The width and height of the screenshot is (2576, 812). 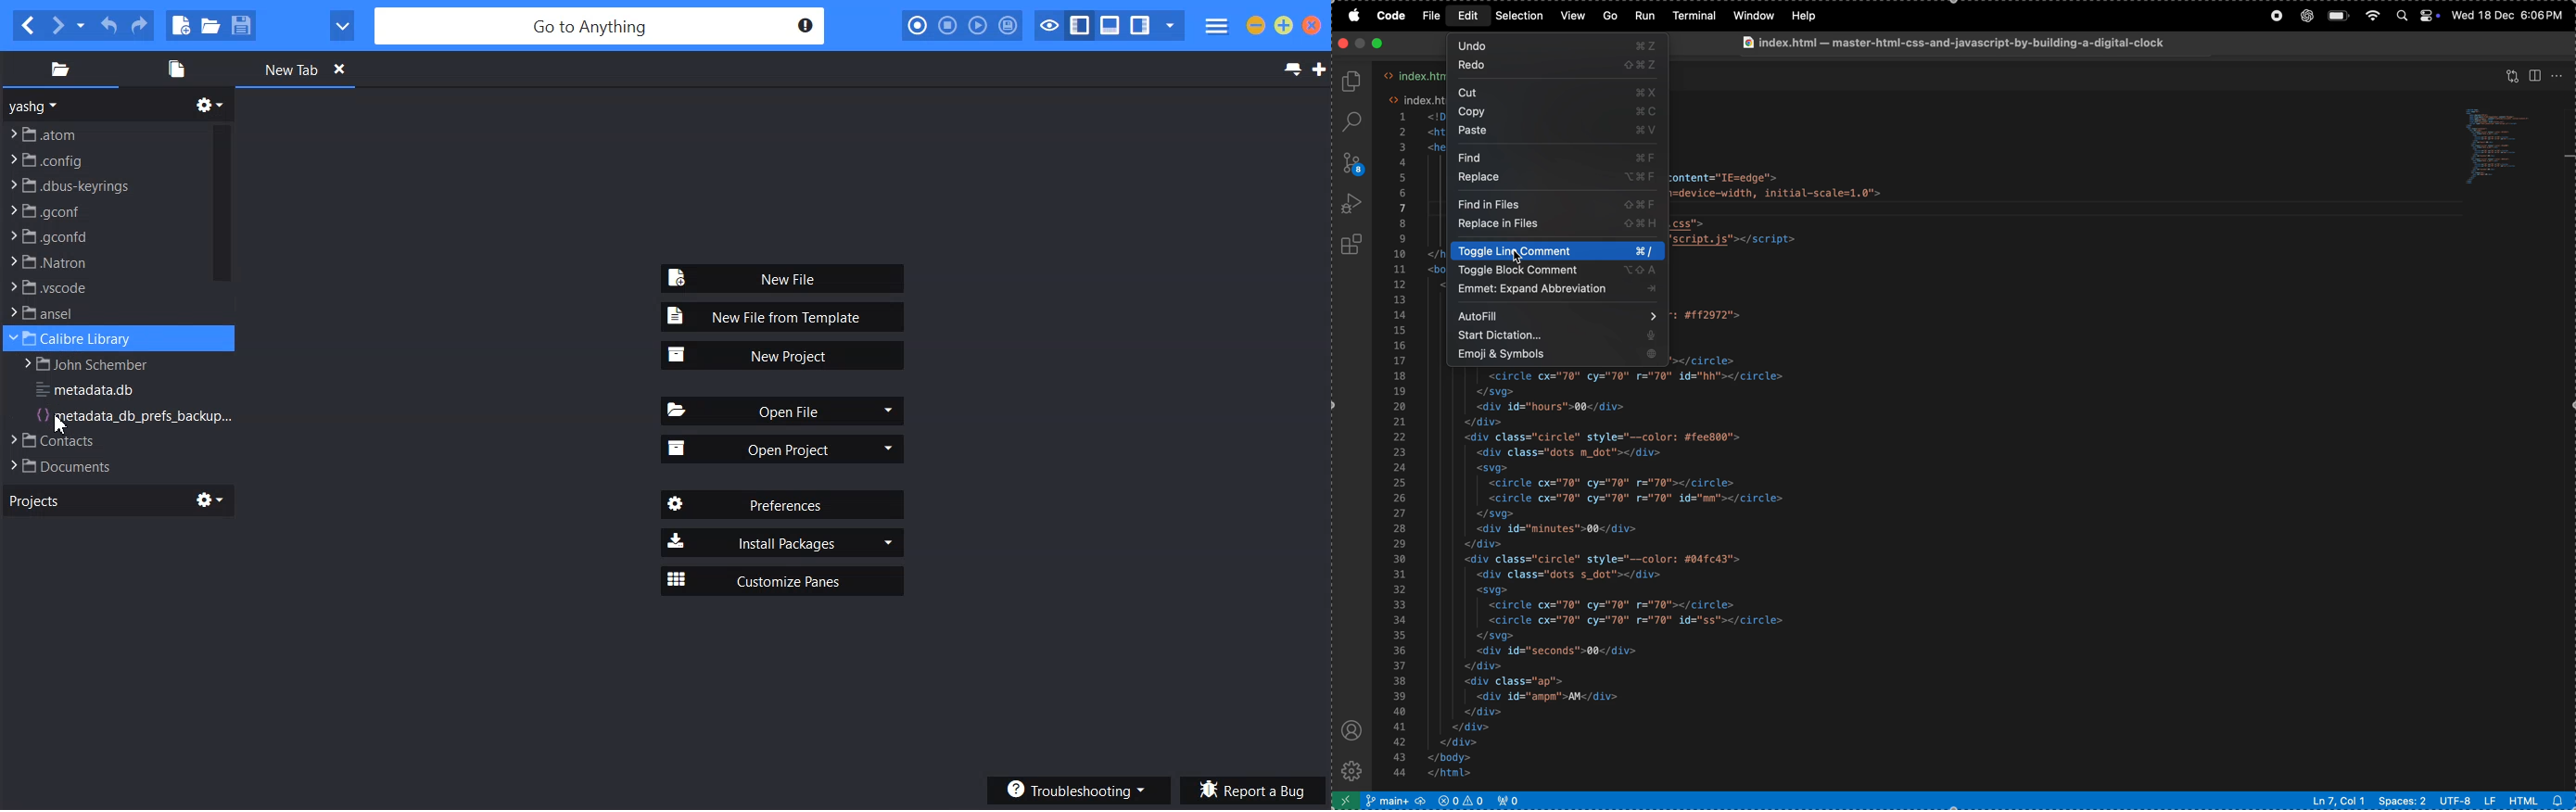 What do you see at coordinates (1558, 66) in the screenshot?
I see `redo` at bounding box center [1558, 66].